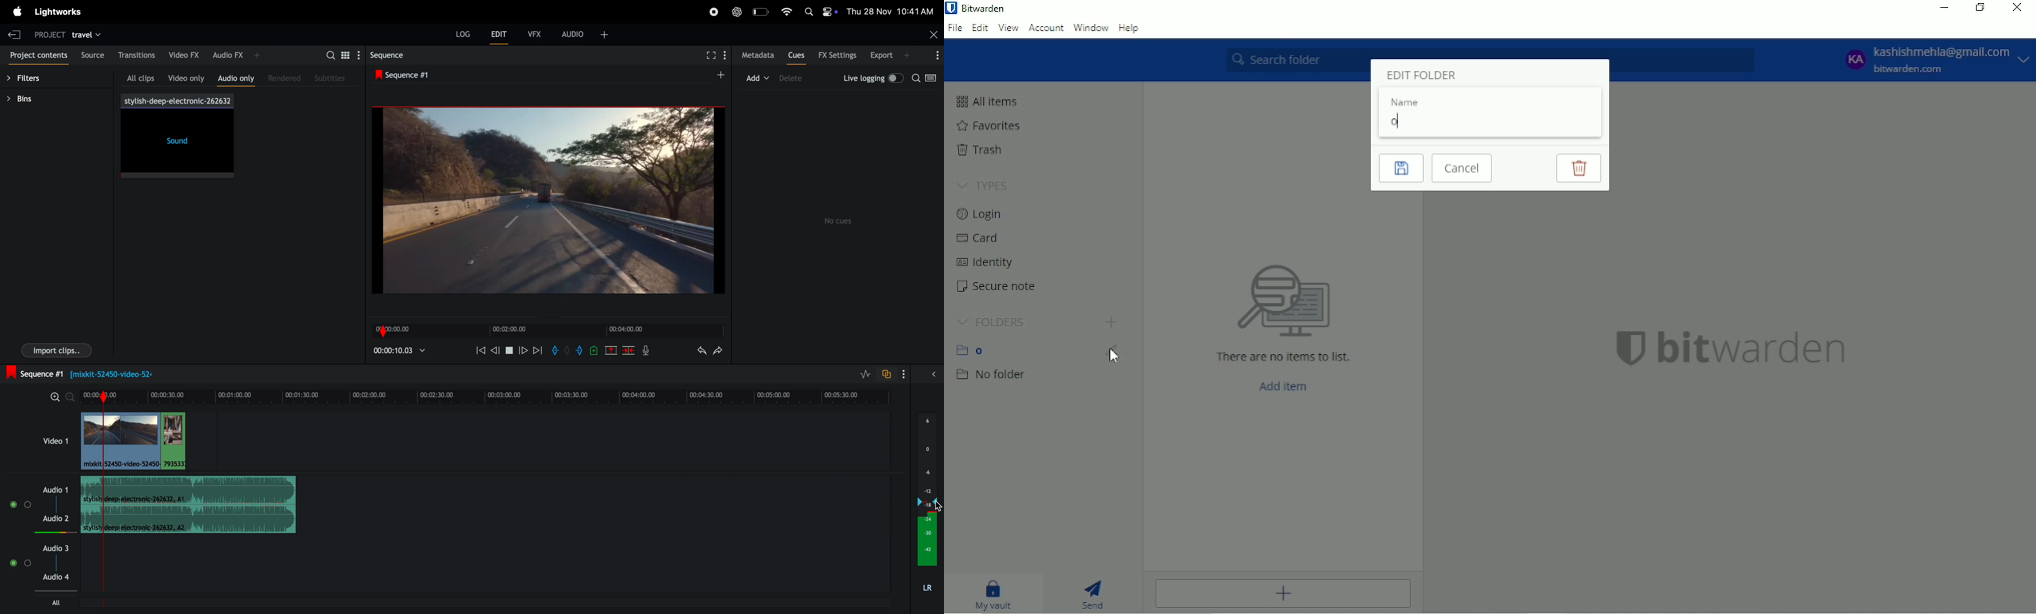 The width and height of the screenshot is (2044, 616). Describe the element at coordinates (1009, 28) in the screenshot. I see `View` at that location.